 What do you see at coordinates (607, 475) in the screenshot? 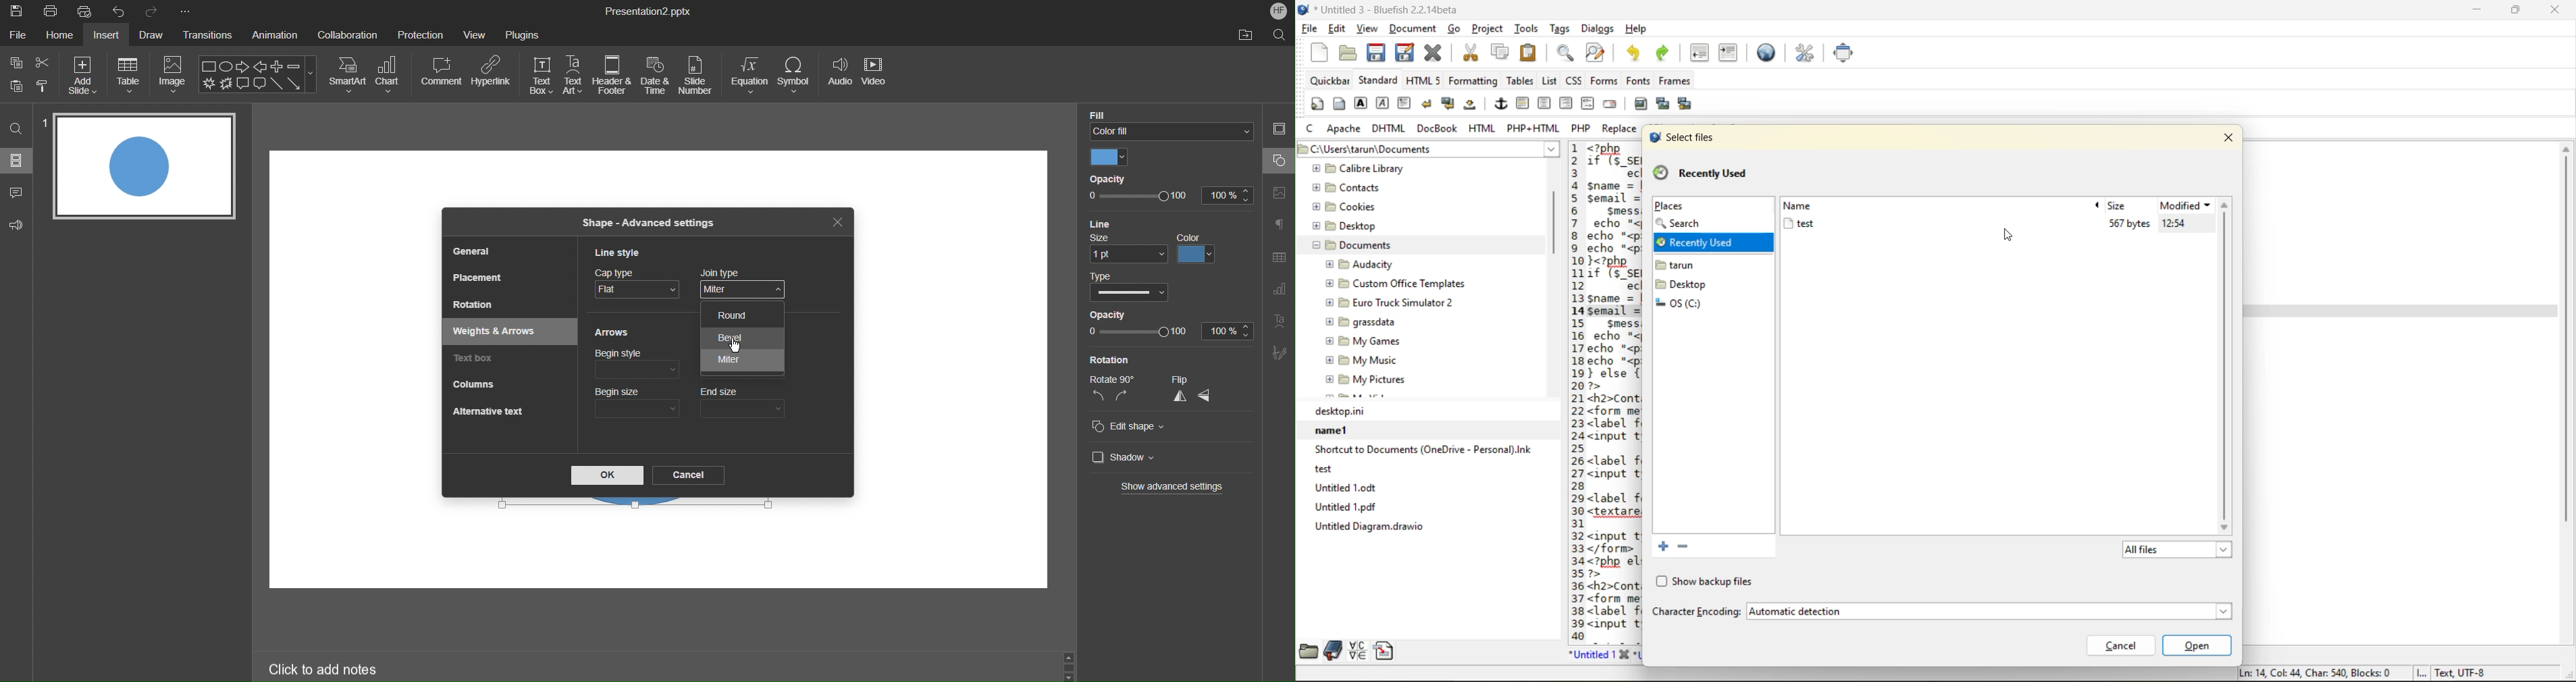
I see `OK` at bounding box center [607, 475].